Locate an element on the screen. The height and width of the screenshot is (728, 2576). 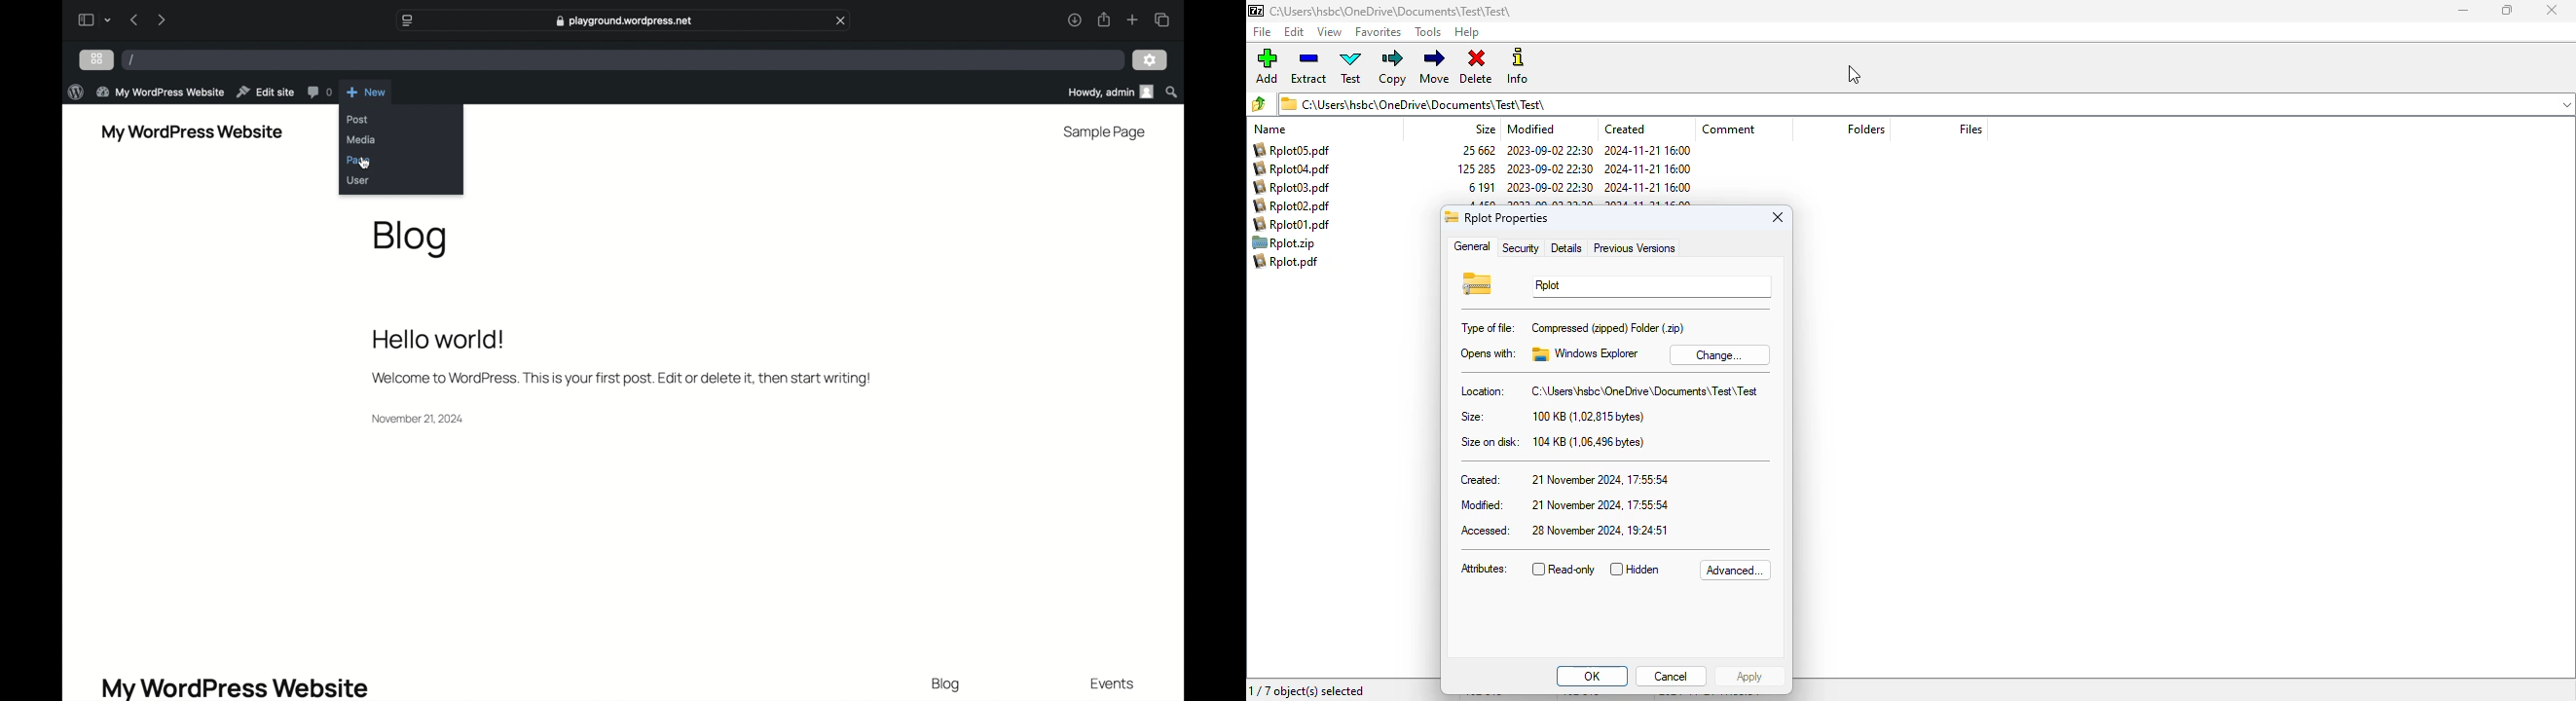
file is located at coordinates (1286, 243).